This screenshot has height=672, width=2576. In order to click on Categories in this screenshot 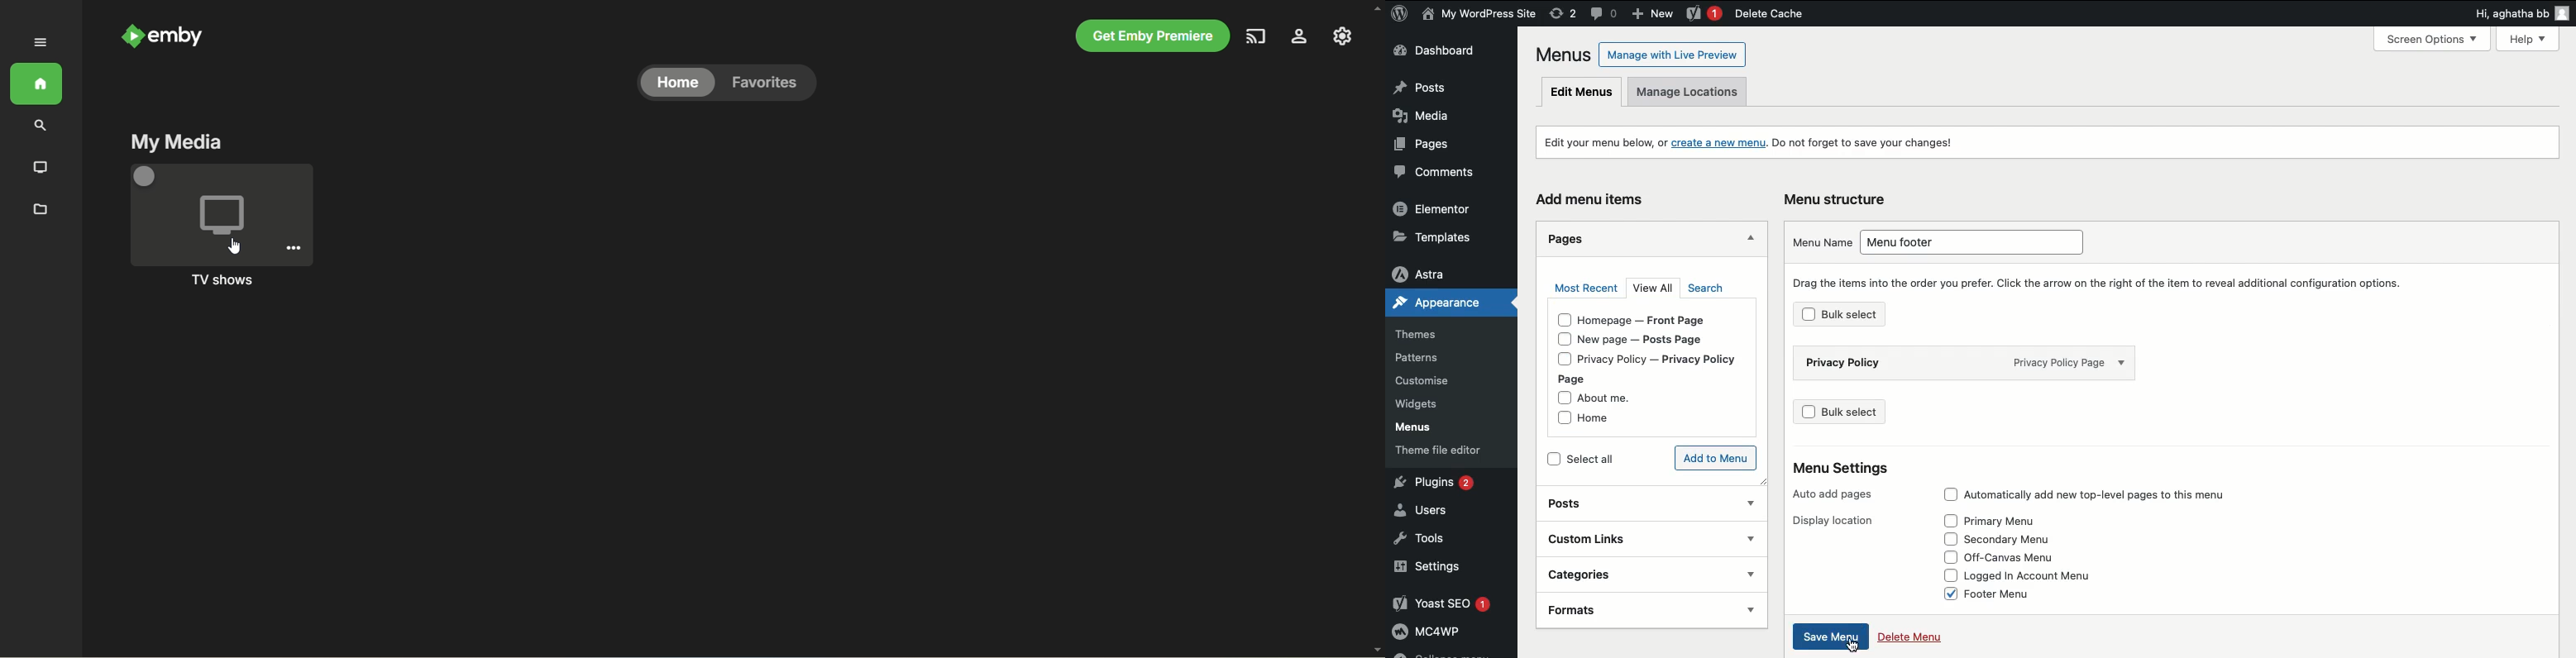, I will do `click(1629, 574)`.